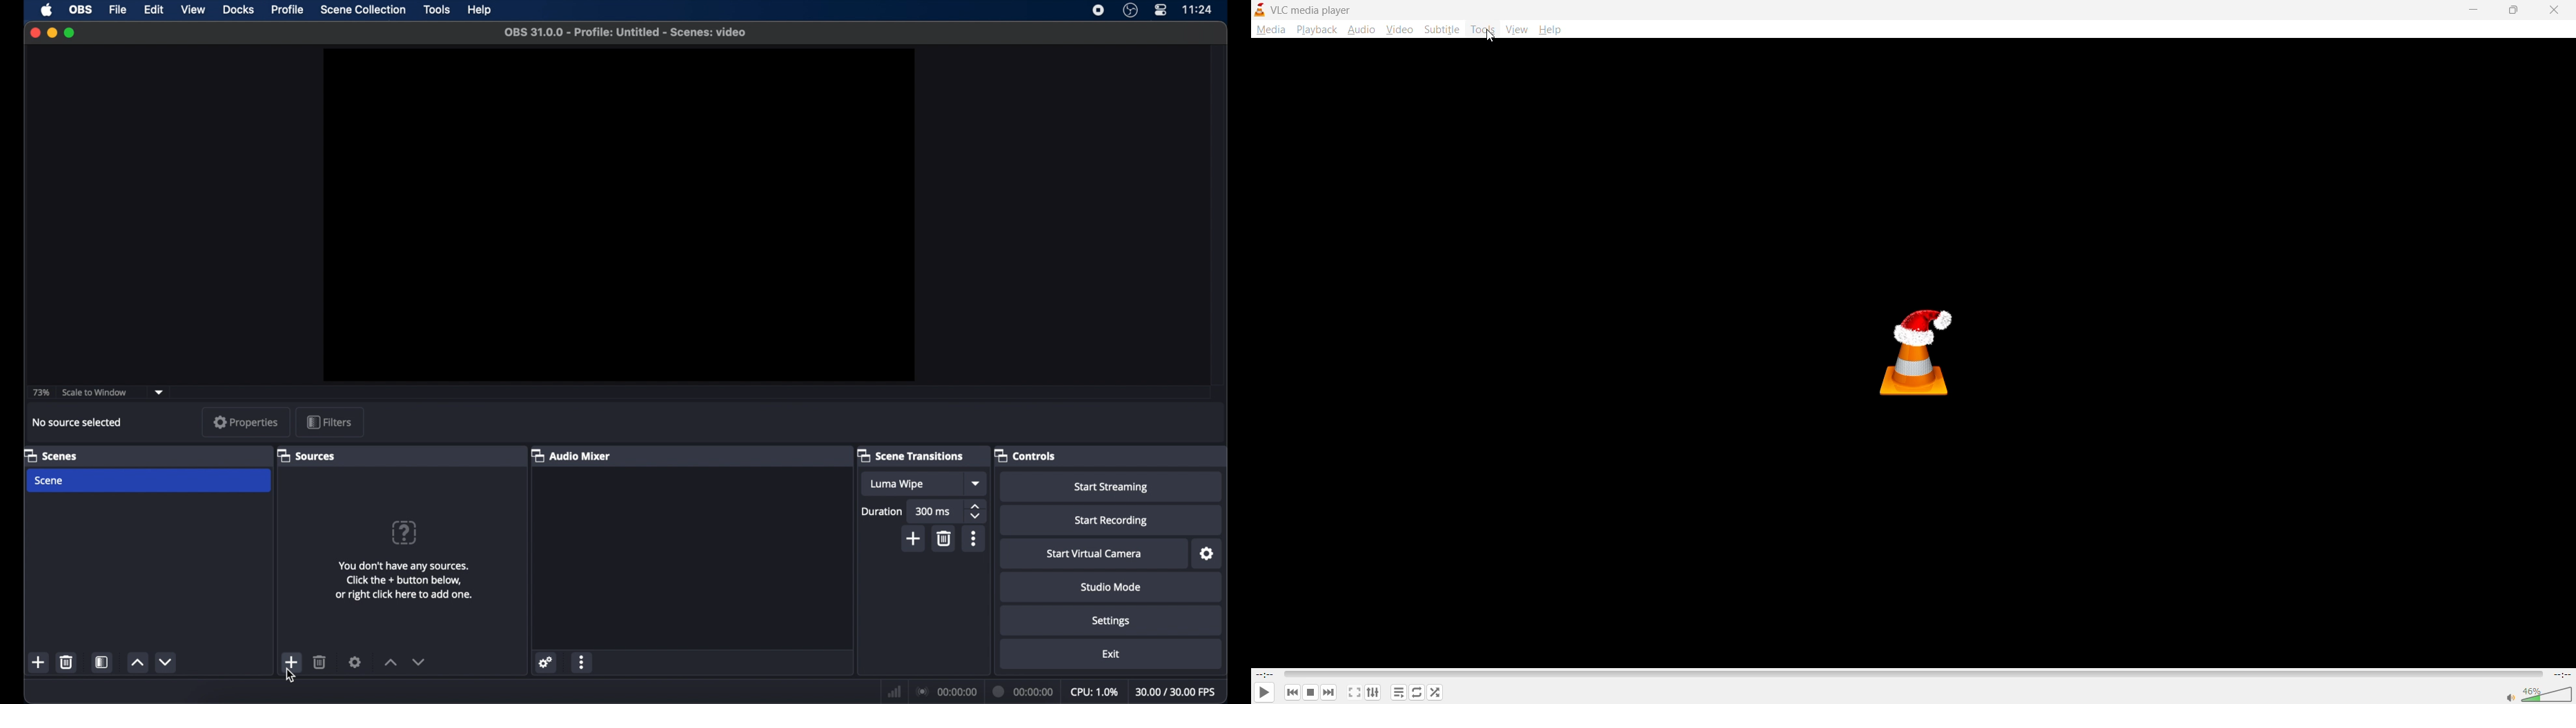 The height and width of the screenshot is (728, 2576). I want to click on profile, so click(289, 10).